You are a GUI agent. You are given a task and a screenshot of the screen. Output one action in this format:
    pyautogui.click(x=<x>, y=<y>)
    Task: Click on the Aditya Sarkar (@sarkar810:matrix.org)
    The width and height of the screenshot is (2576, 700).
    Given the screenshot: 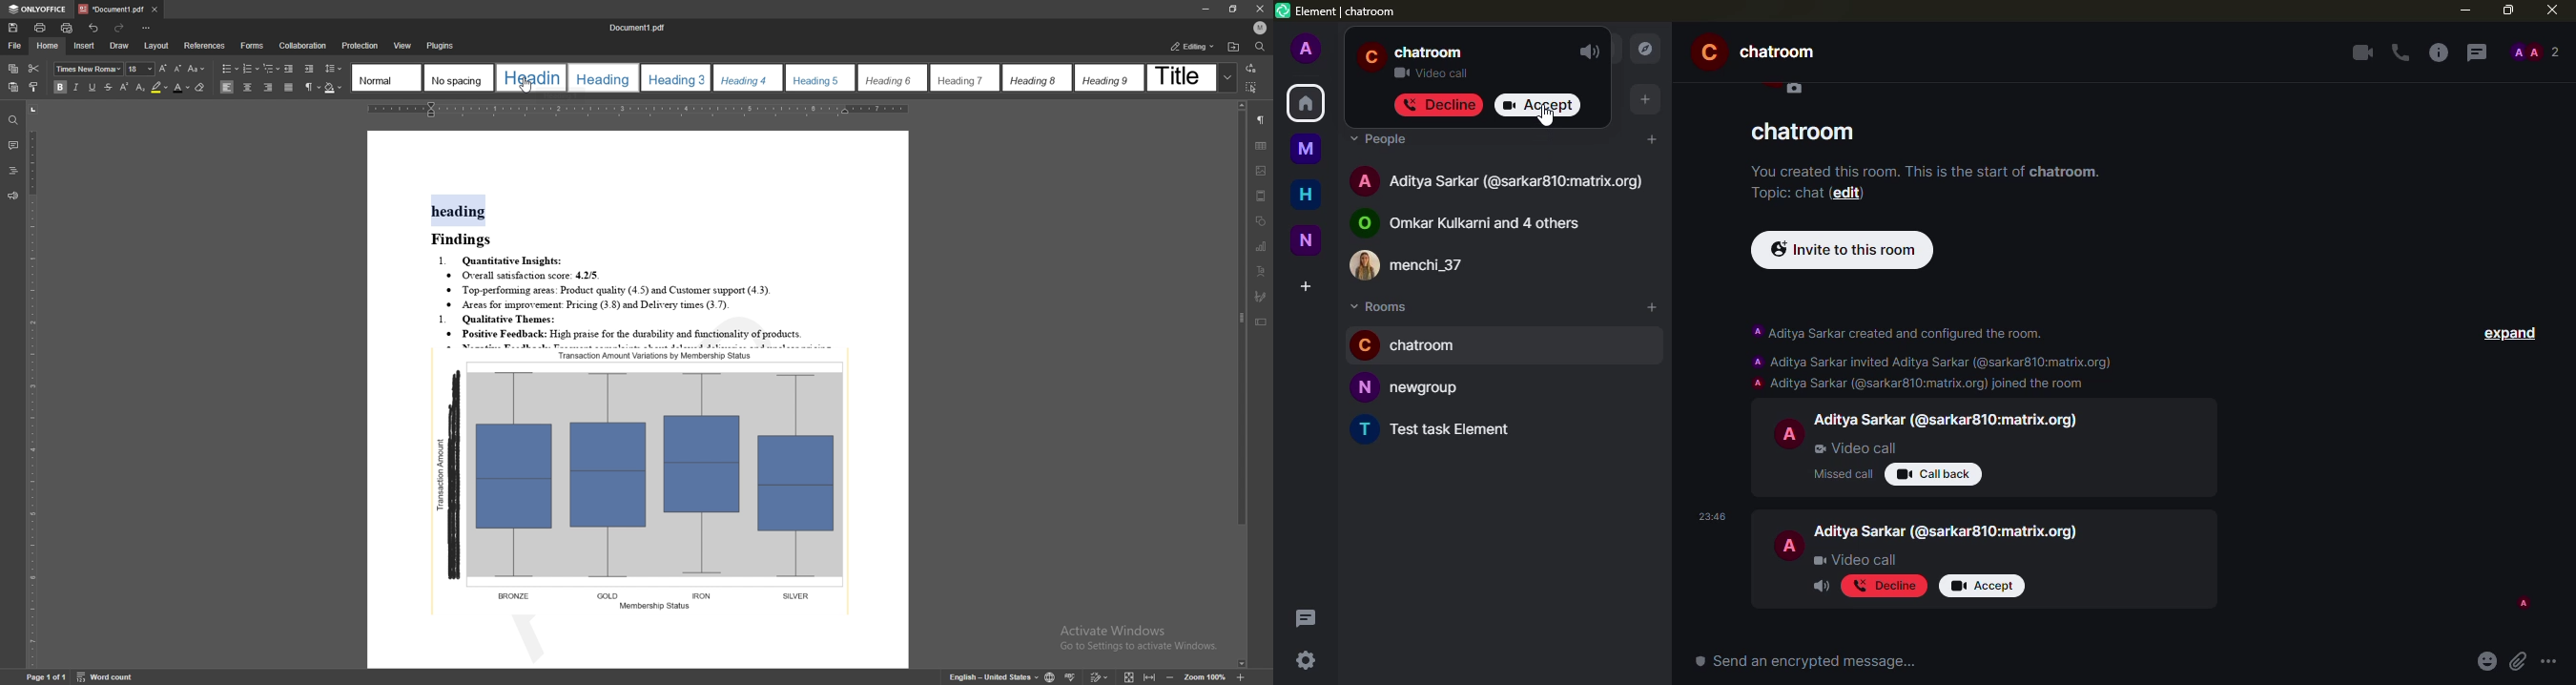 What is the action you would take?
    pyautogui.click(x=1947, y=422)
    